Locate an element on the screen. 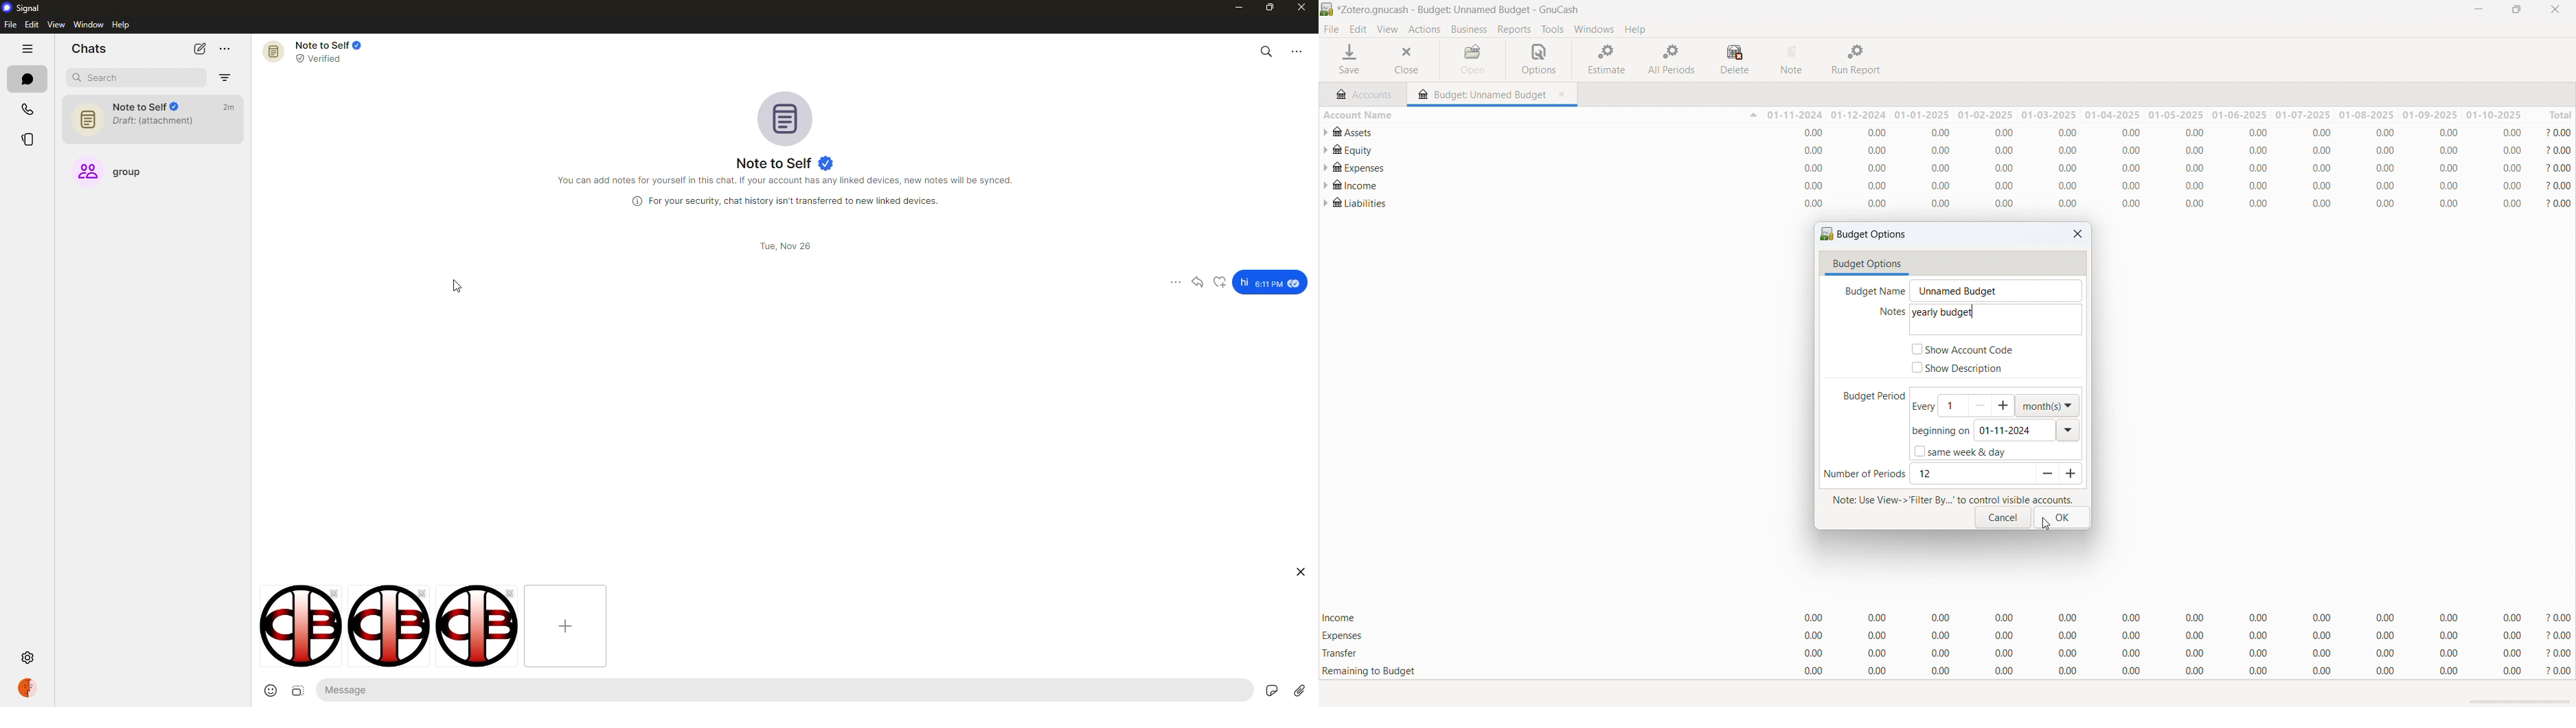 This screenshot has height=728, width=2576. reply is located at coordinates (1200, 283).